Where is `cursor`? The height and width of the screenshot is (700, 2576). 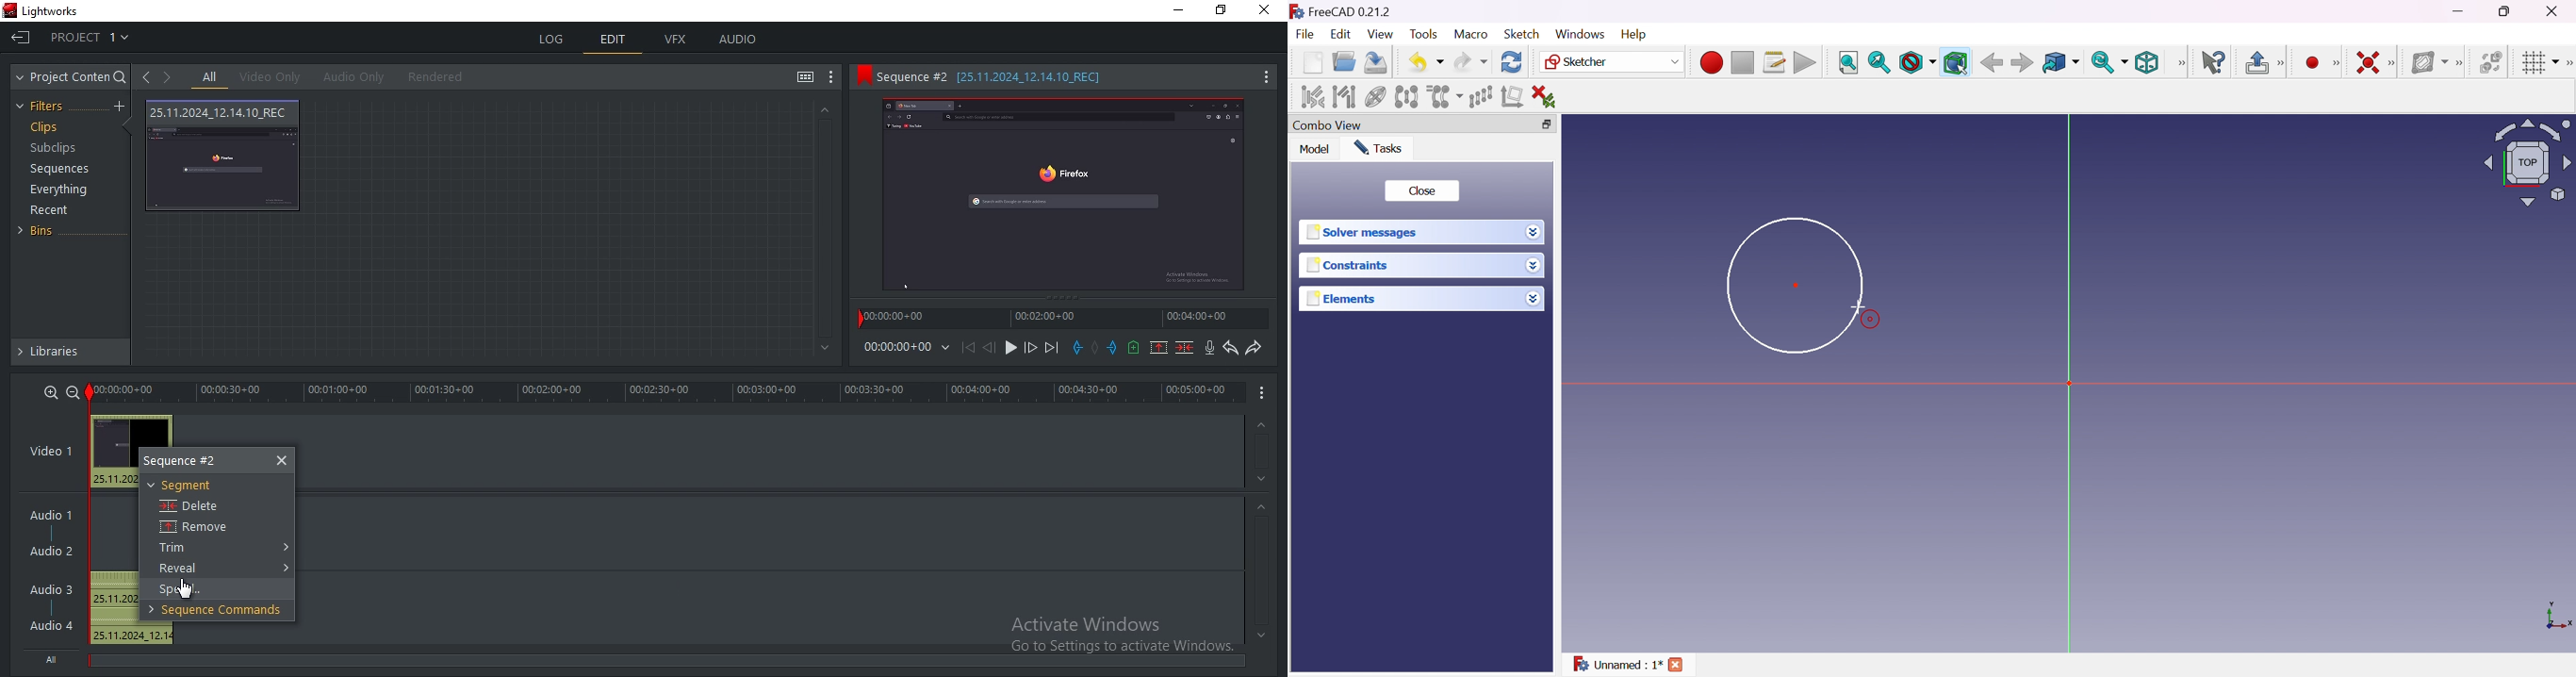 cursor is located at coordinates (188, 589).